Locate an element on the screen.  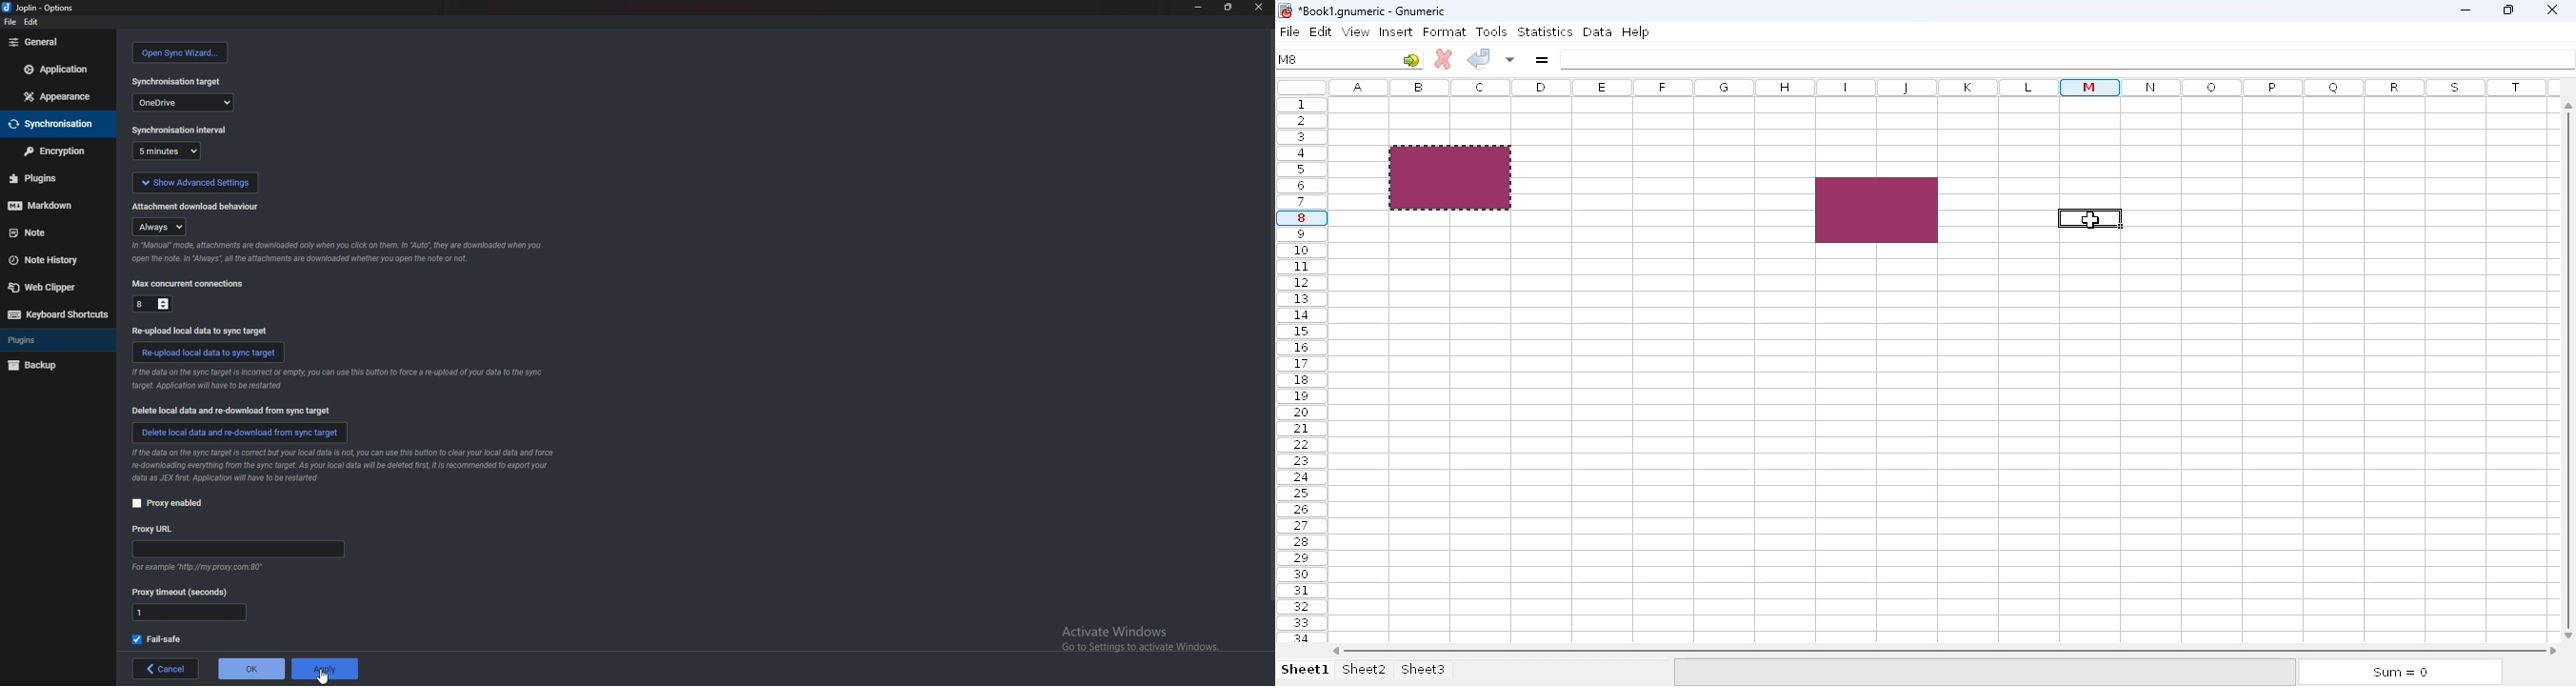
ok is located at coordinates (250, 669).